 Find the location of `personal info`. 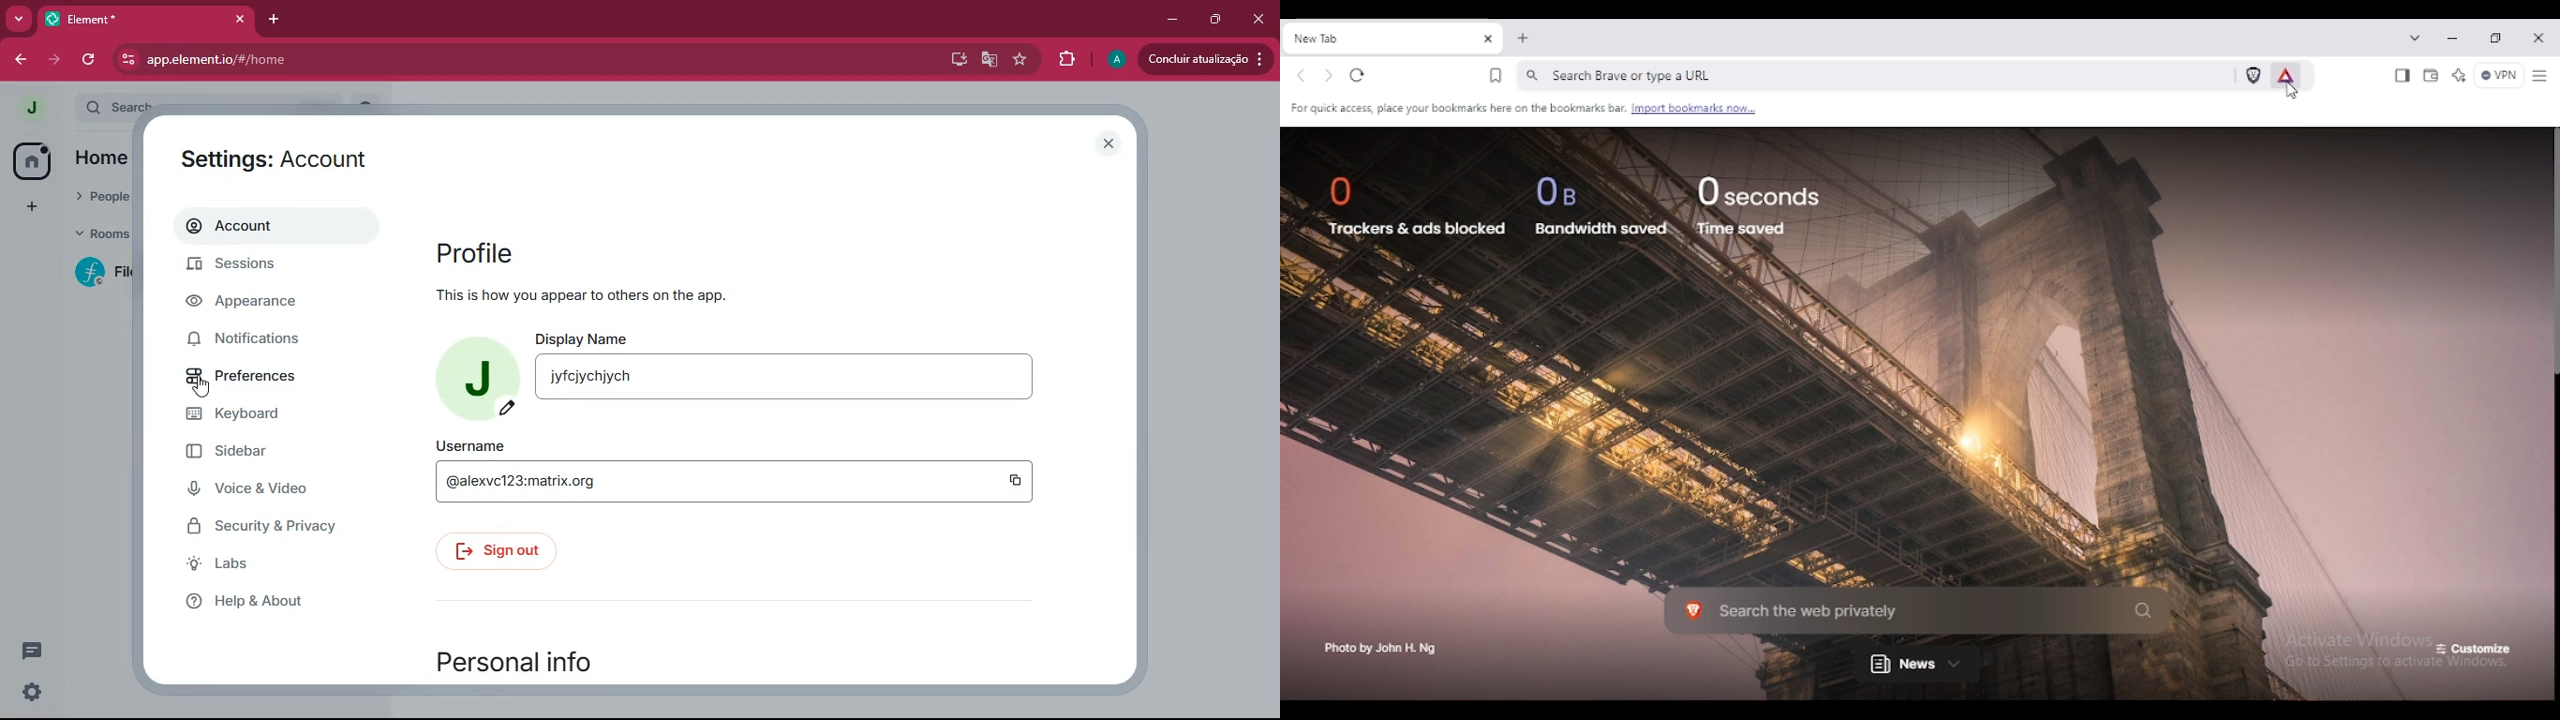

personal info is located at coordinates (535, 663).